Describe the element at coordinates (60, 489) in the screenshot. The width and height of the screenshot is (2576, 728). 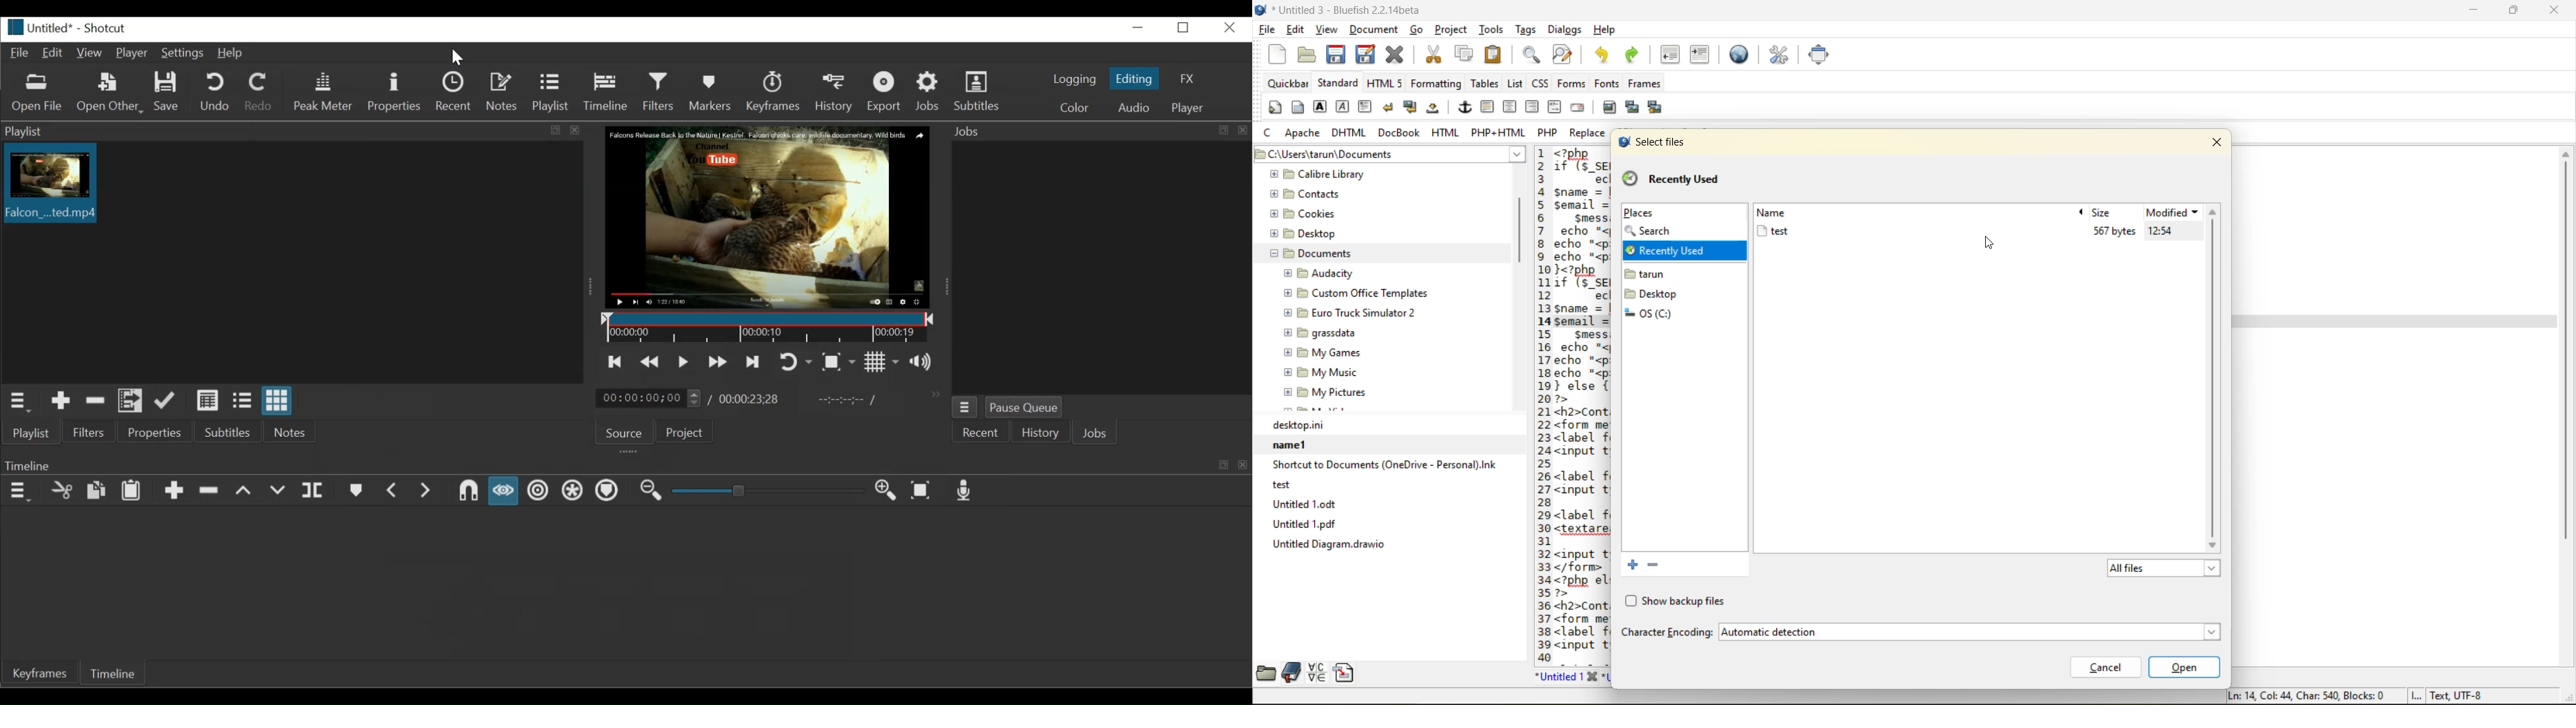
I see `Cut` at that location.